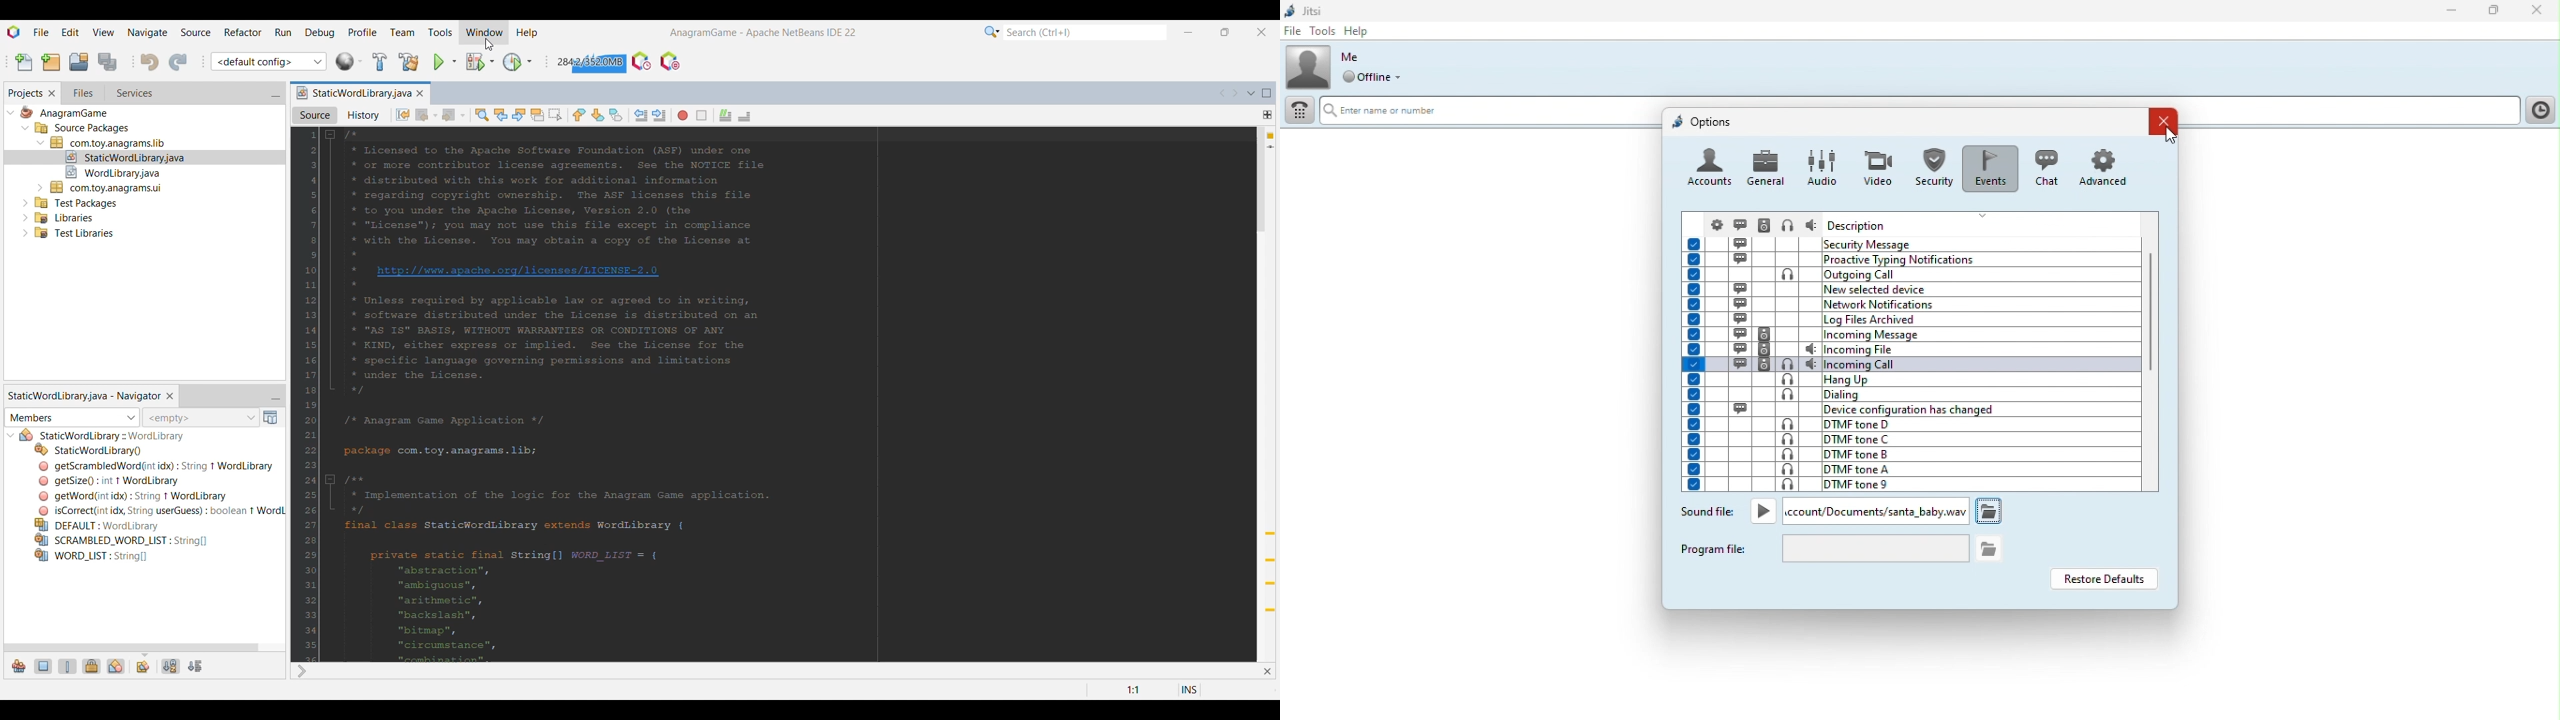  What do you see at coordinates (109, 62) in the screenshot?
I see `Save all` at bounding box center [109, 62].